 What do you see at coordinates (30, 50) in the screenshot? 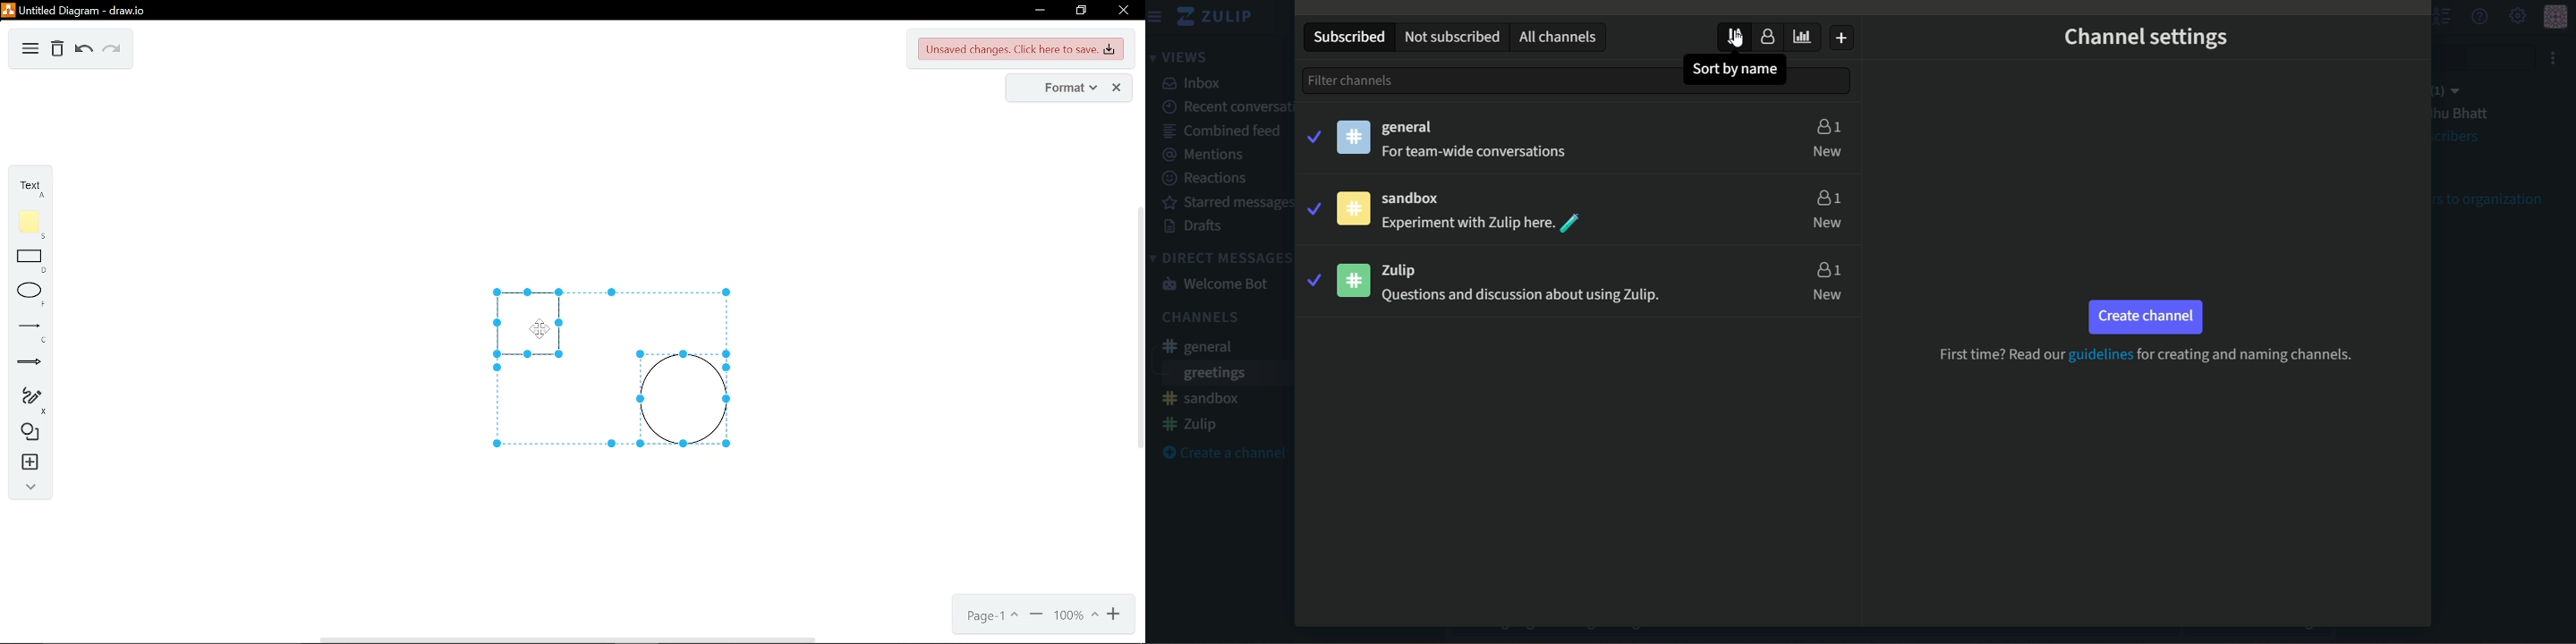
I see `diagram` at bounding box center [30, 50].